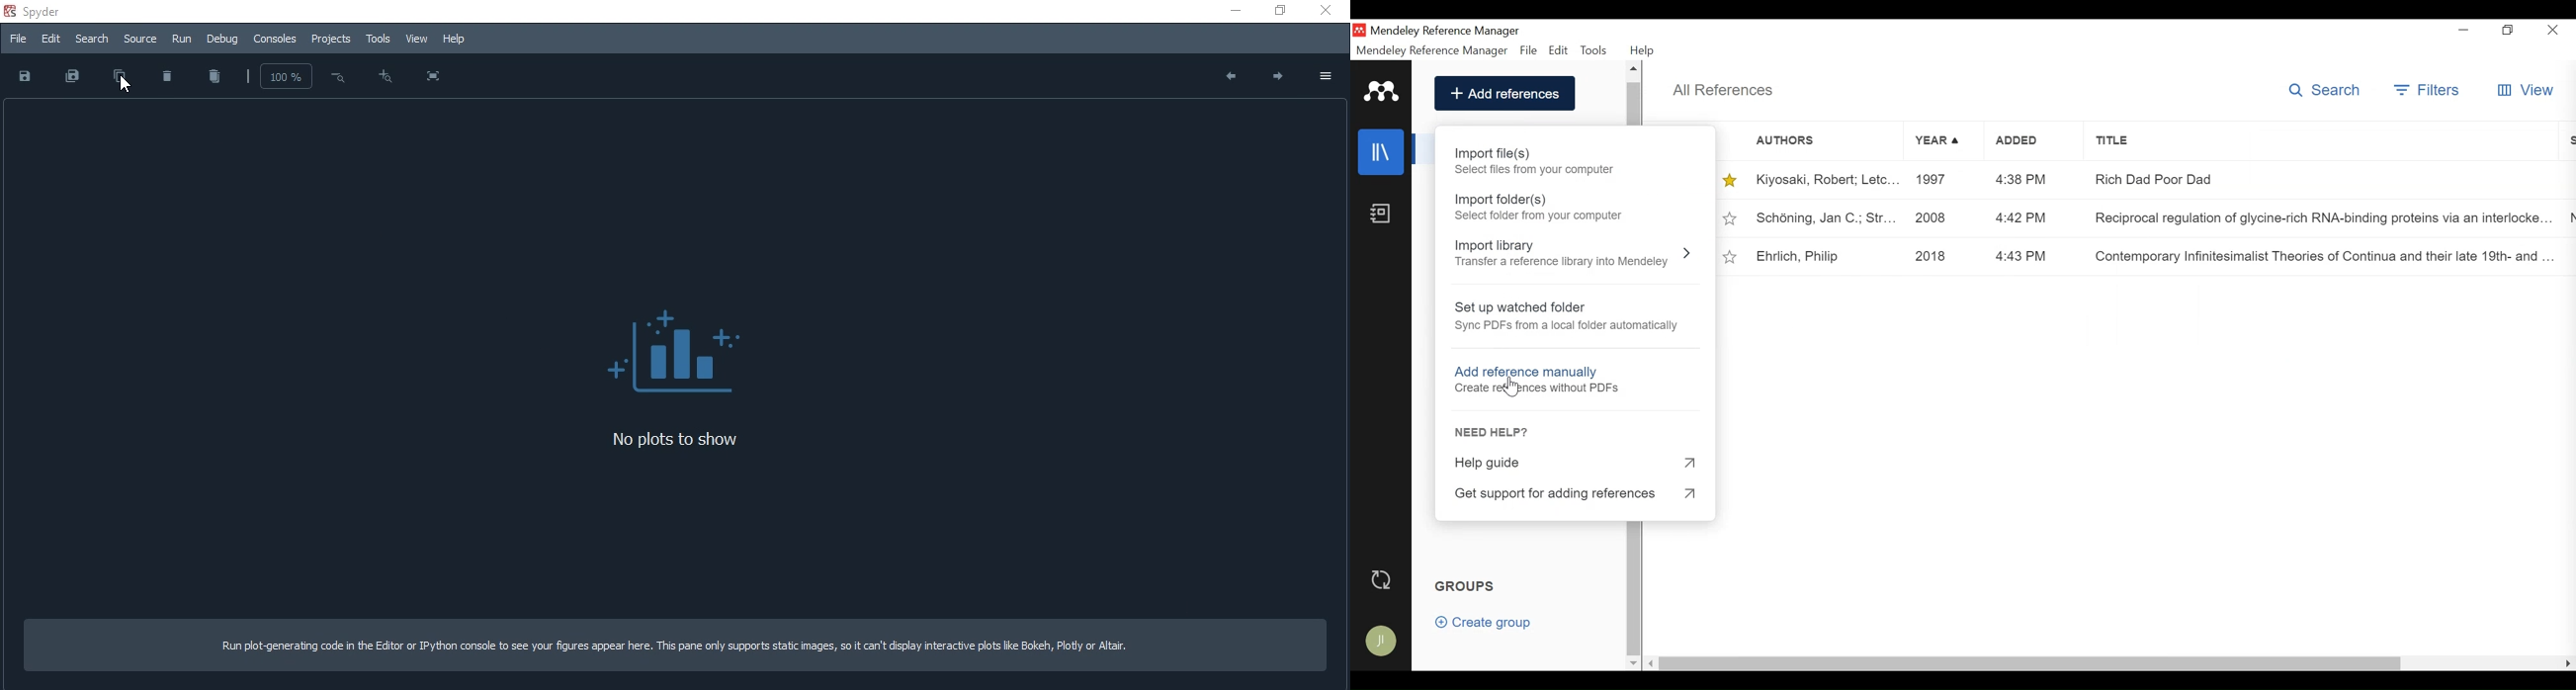 The image size is (2576, 700). I want to click on Help, so click(1642, 50).